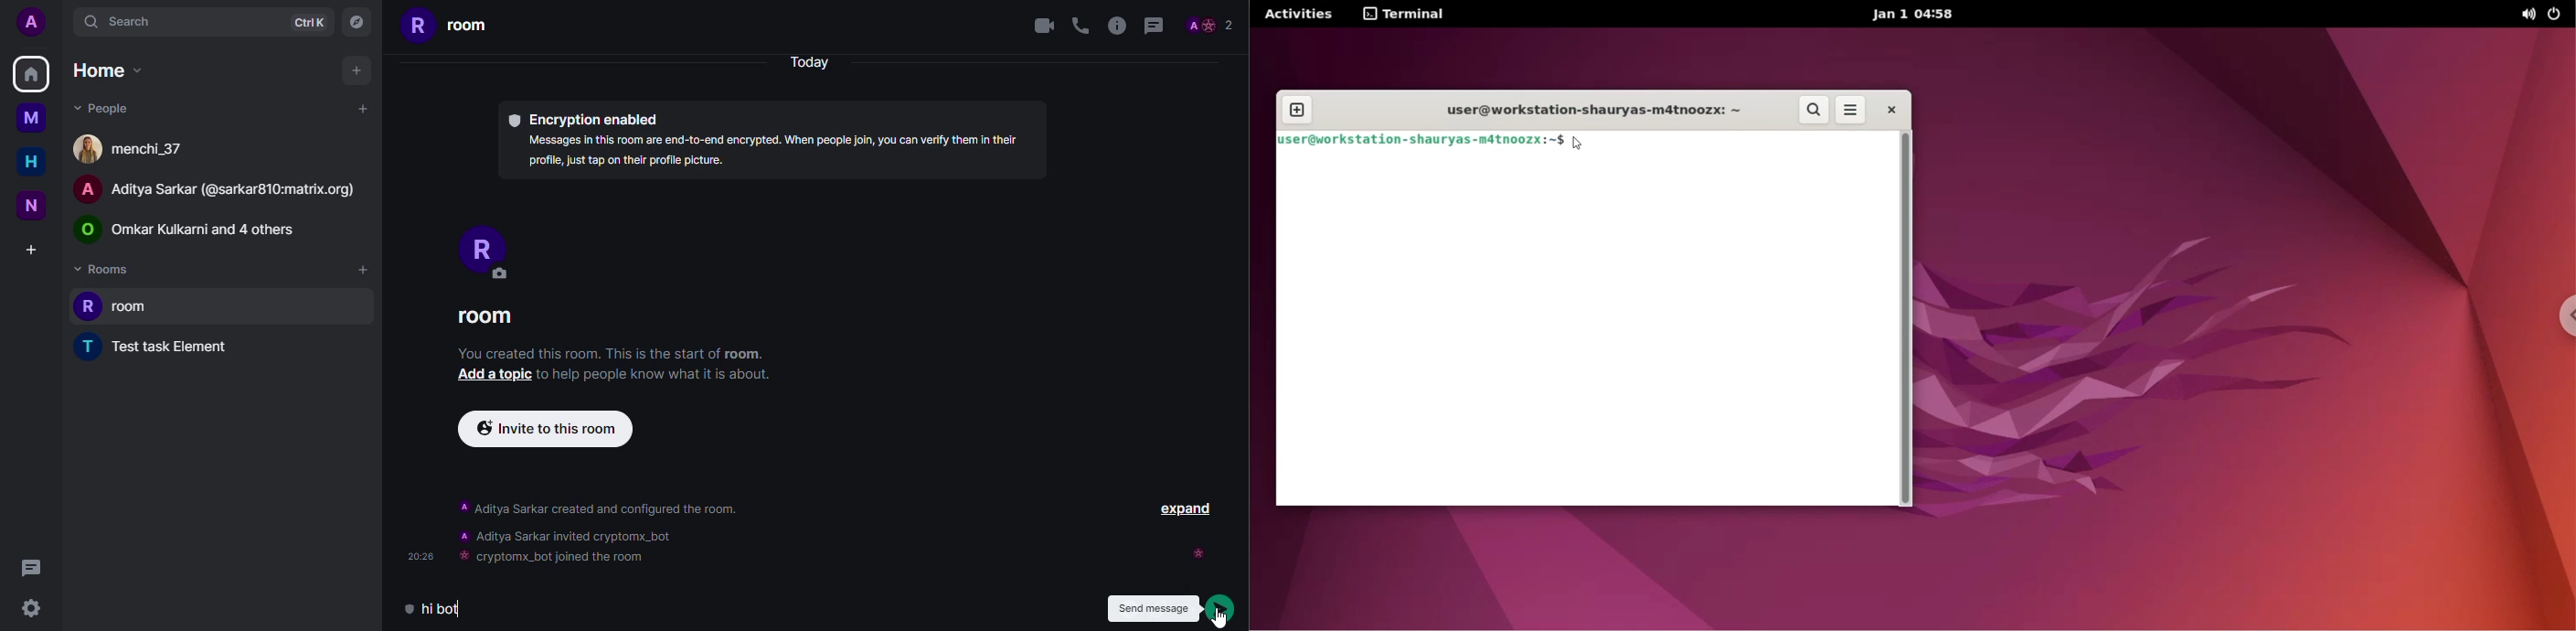 The width and height of the screenshot is (2576, 644). I want to click on seen, so click(1198, 553).